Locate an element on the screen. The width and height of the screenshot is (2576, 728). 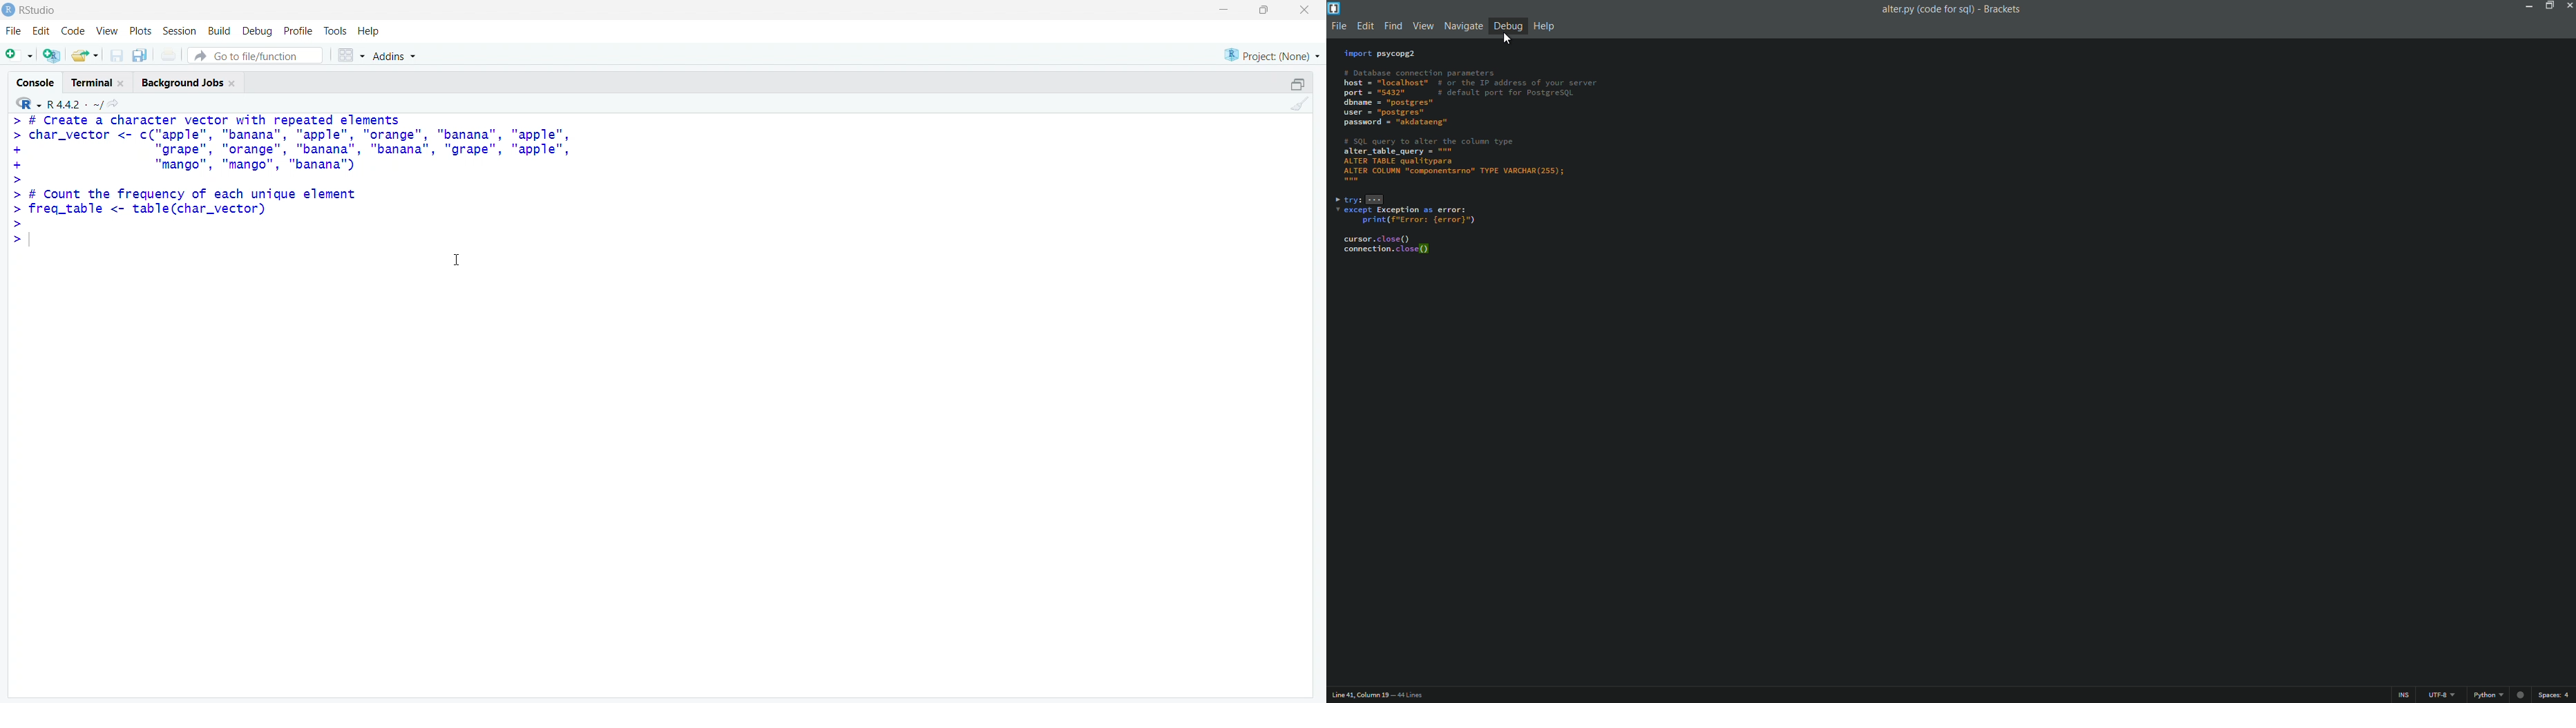
R is located at coordinates (28, 103).